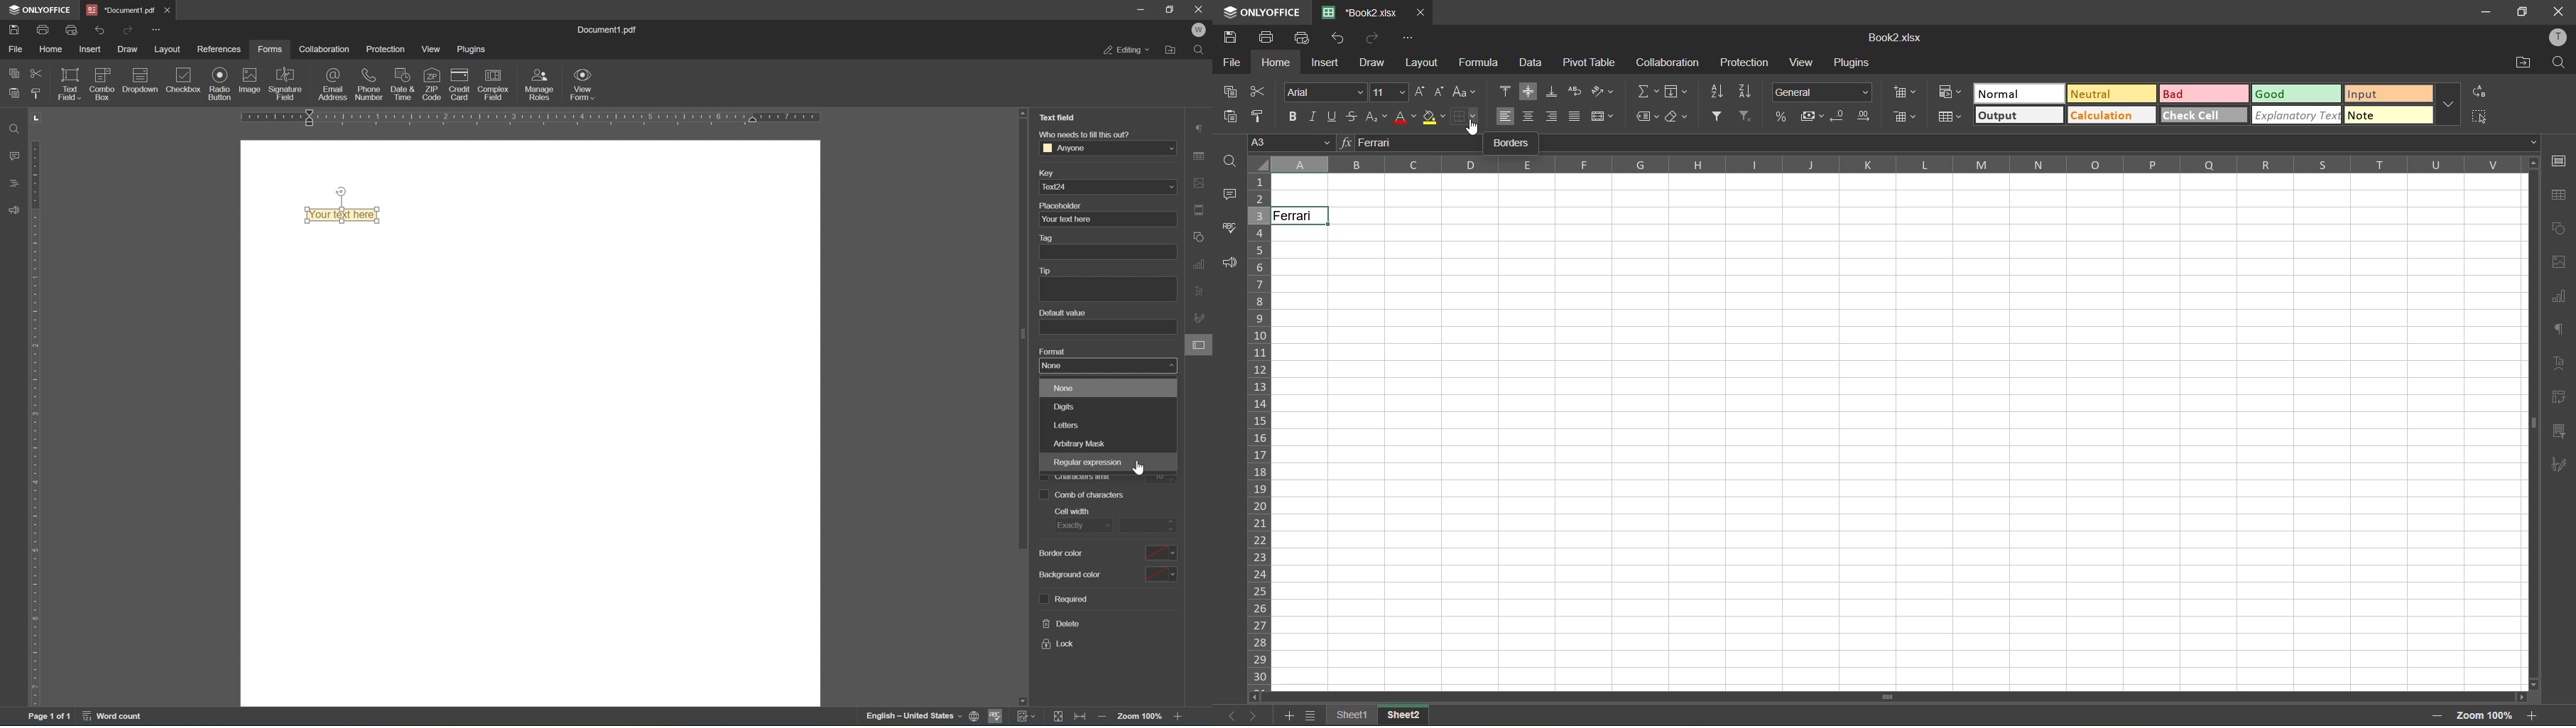 This screenshot has width=2576, height=728. I want to click on customize quick access toolbar, so click(1409, 38).